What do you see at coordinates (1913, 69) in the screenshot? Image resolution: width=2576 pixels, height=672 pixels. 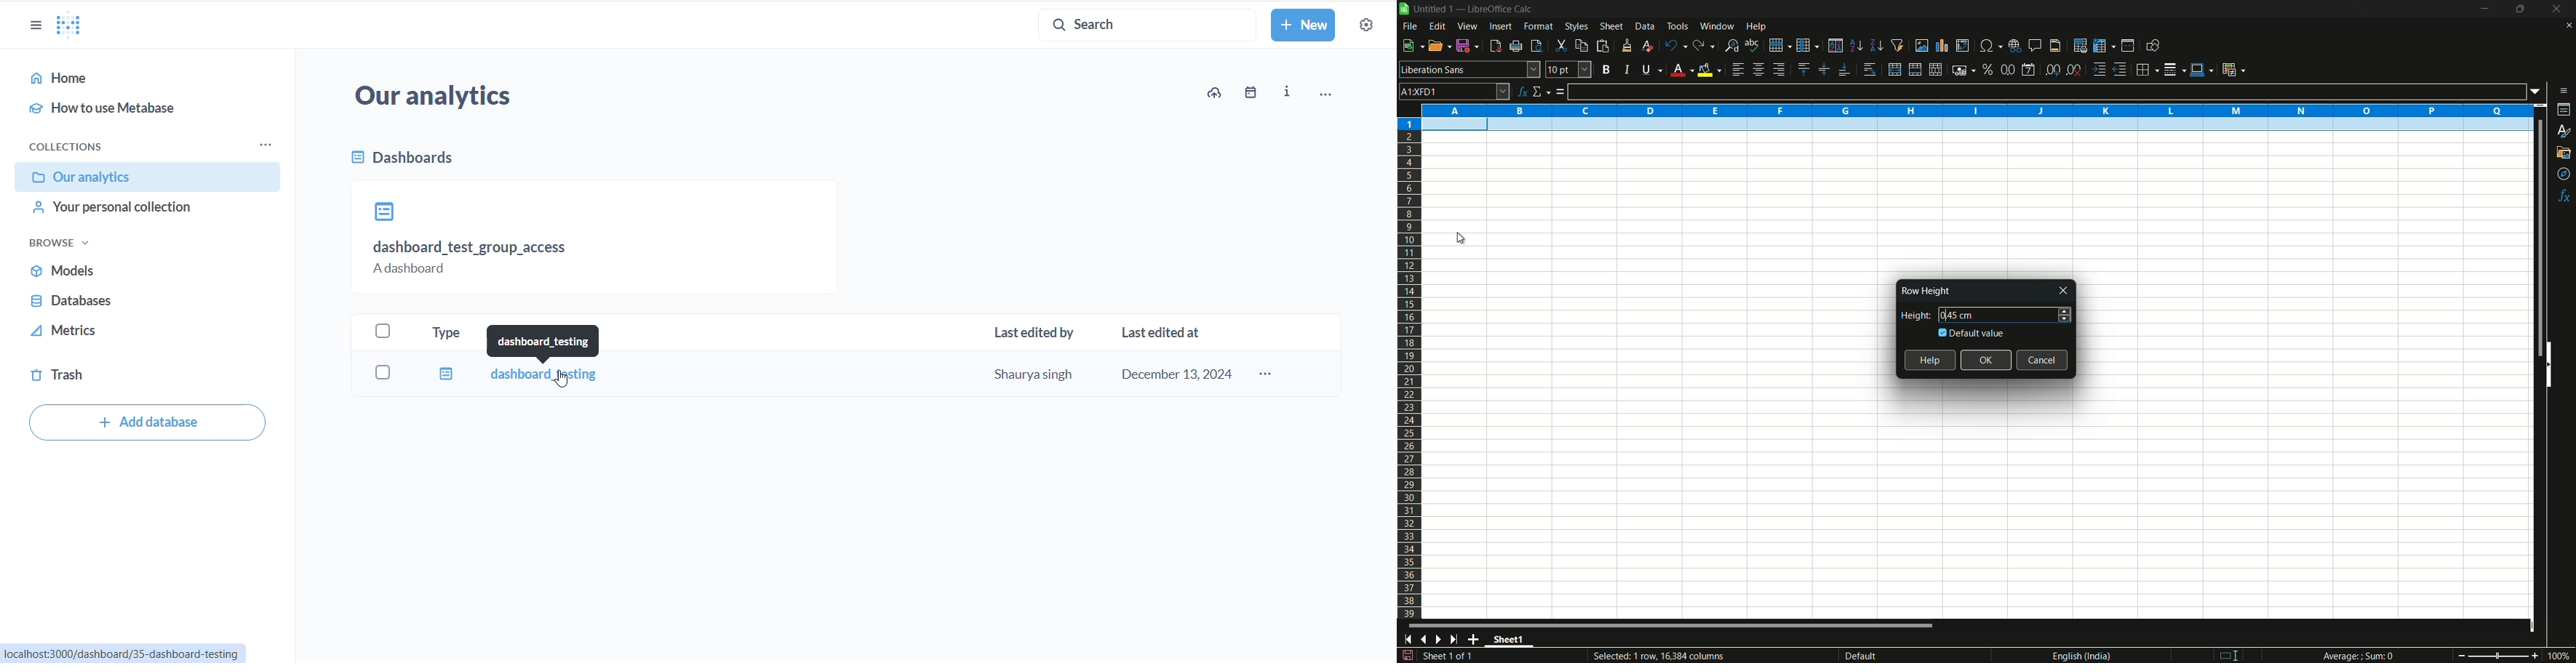 I see `merge and center` at bounding box center [1913, 69].